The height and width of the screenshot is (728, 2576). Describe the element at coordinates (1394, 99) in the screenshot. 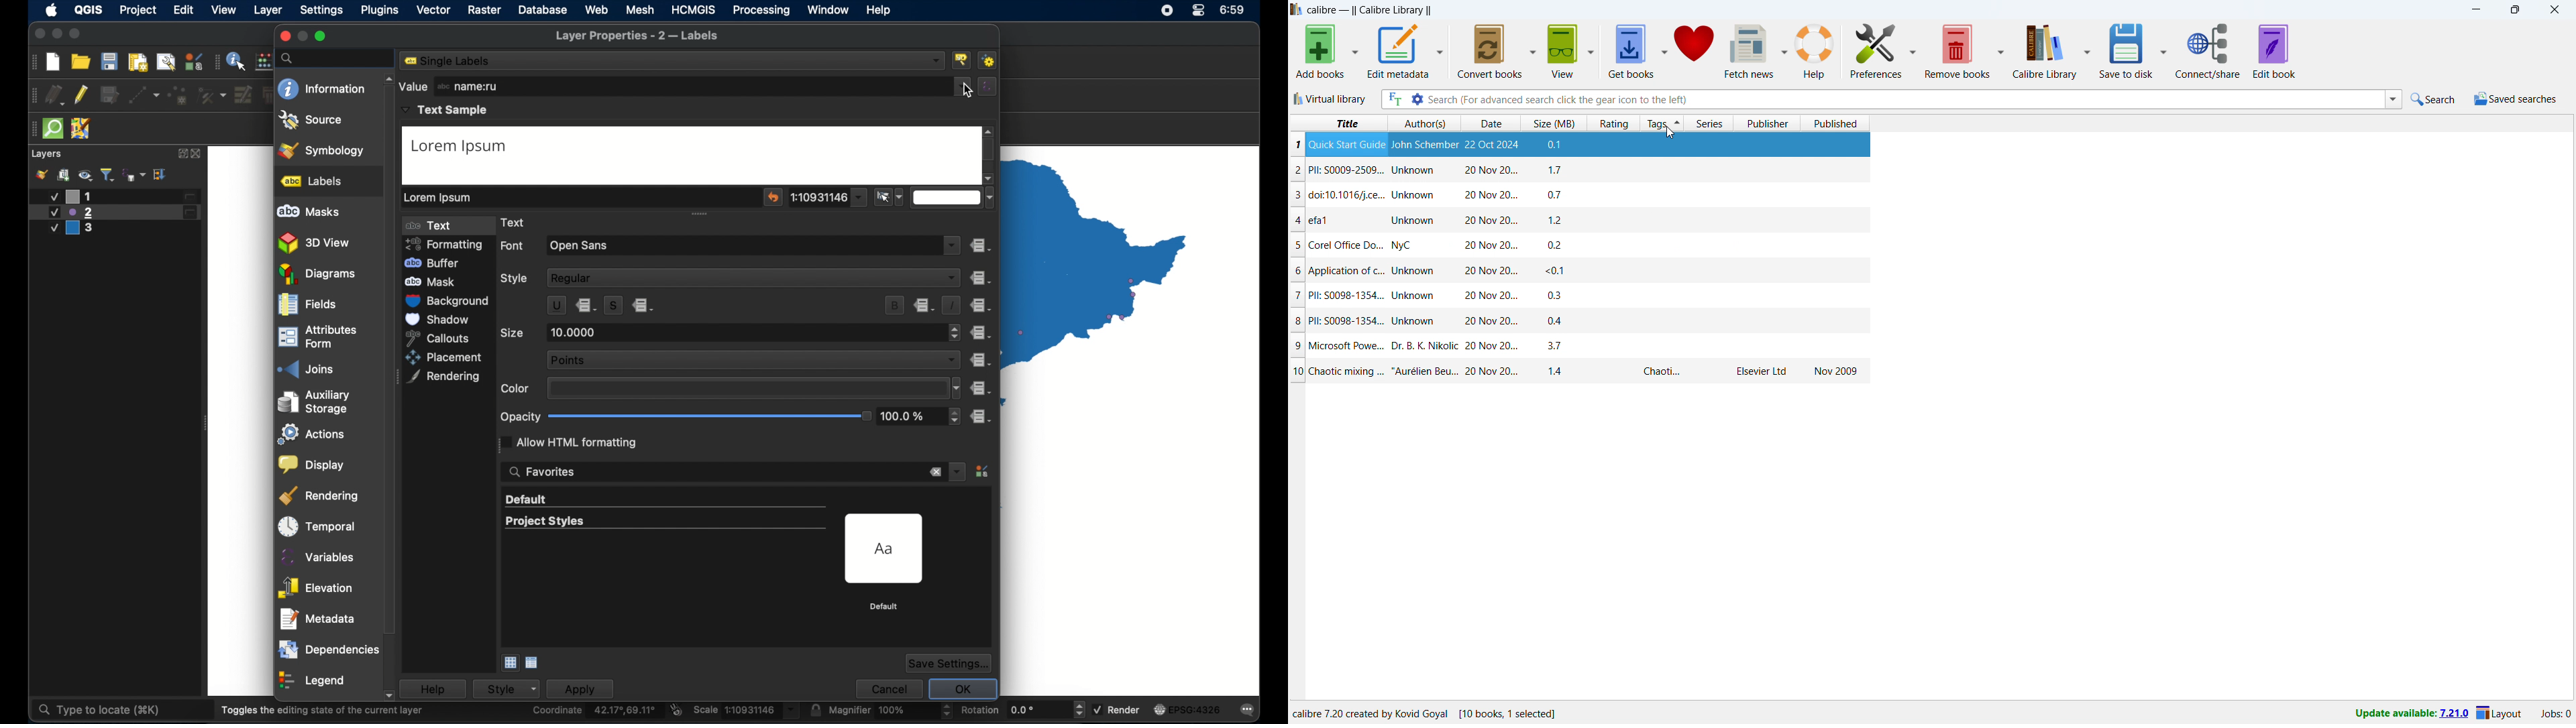

I see `full text search` at that location.